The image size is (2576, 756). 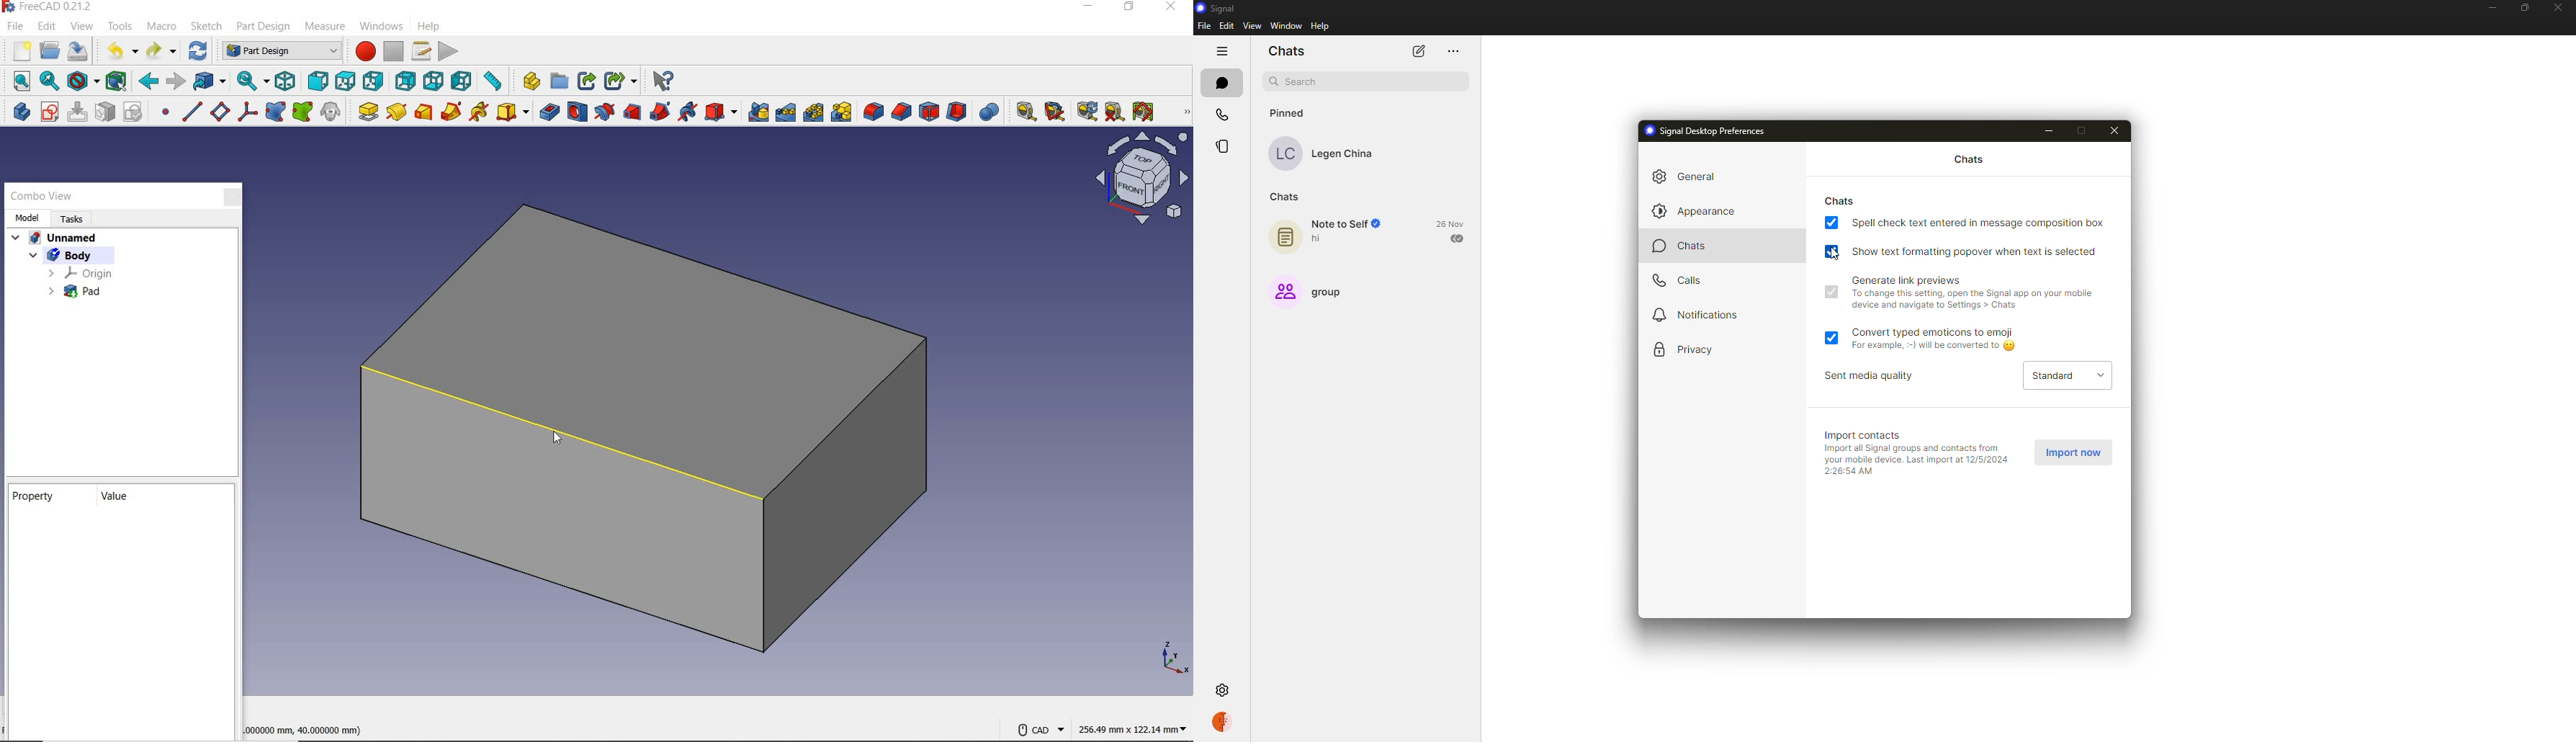 I want to click on hide tabs, so click(x=1221, y=50).